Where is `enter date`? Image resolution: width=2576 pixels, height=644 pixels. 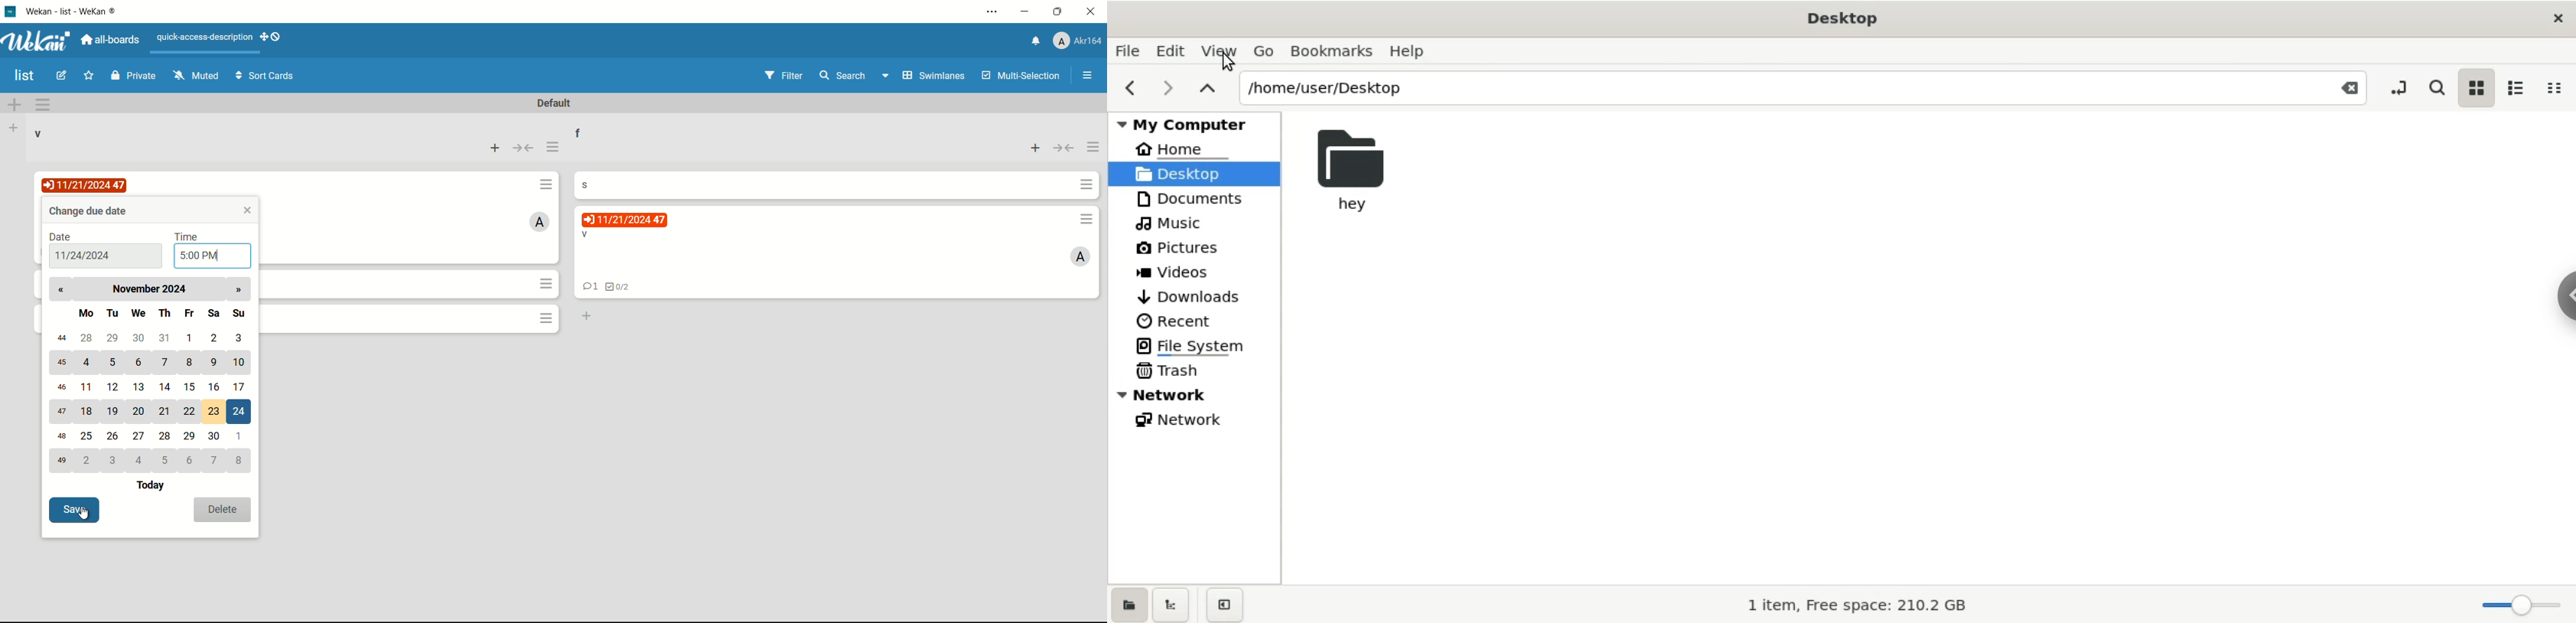 enter date is located at coordinates (82, 257).